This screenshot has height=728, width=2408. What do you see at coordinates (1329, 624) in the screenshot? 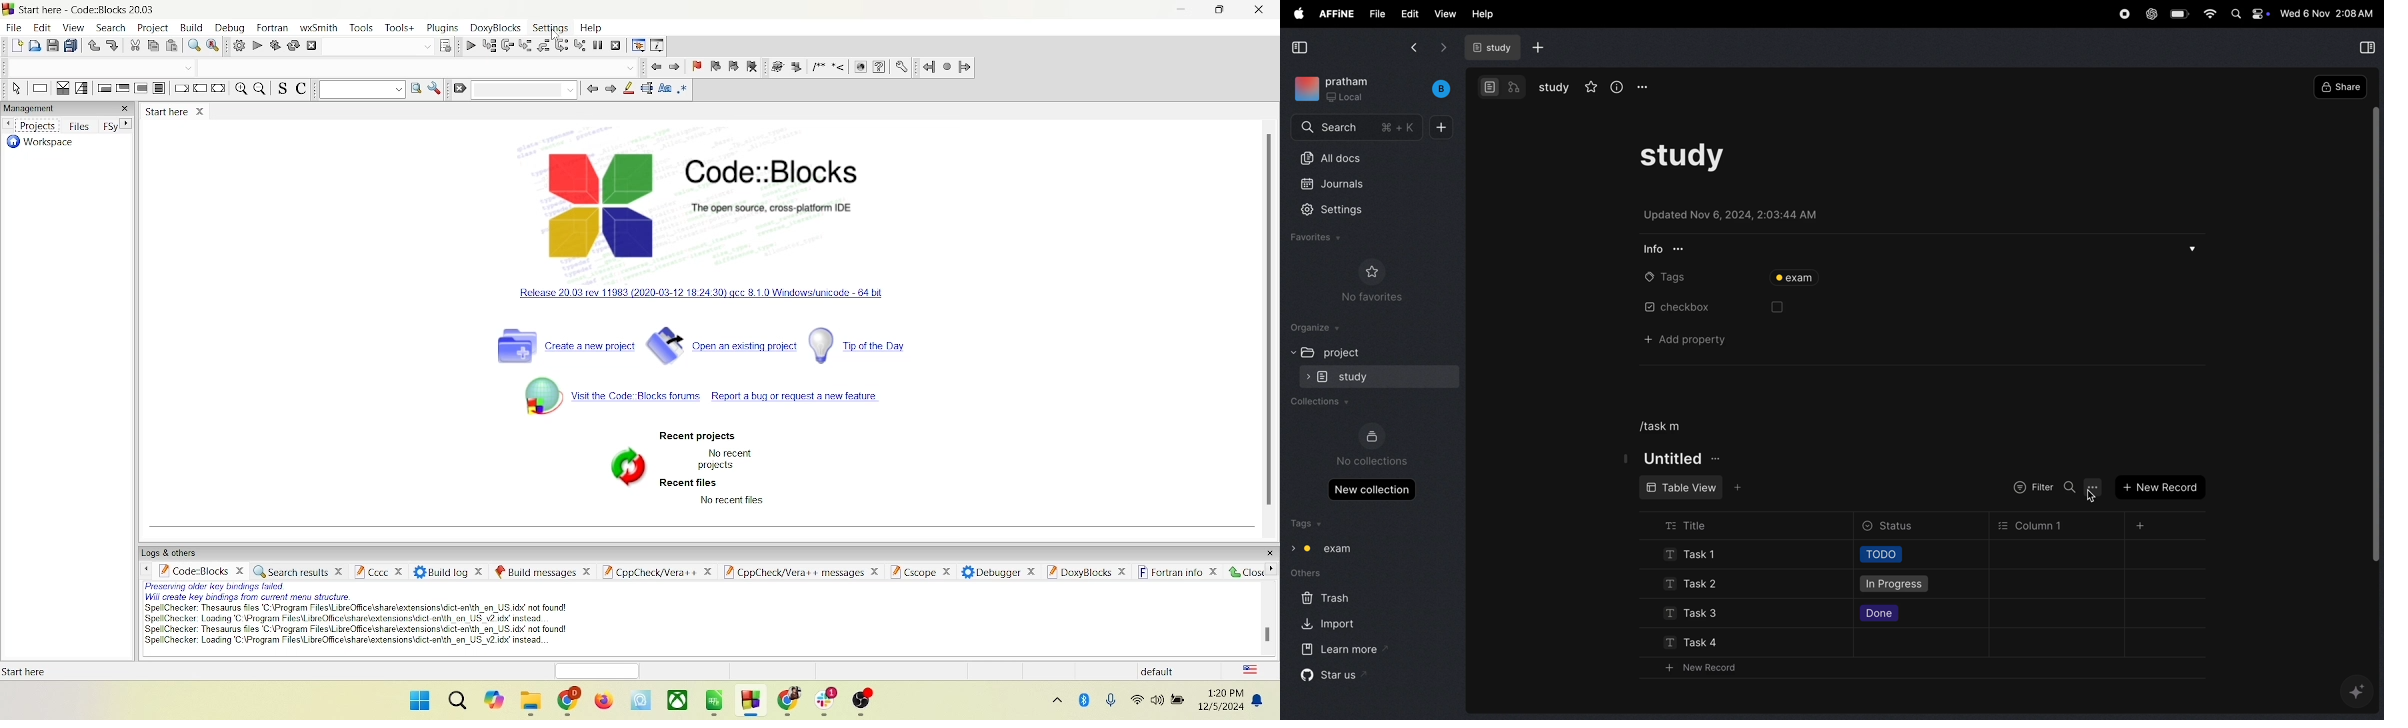
I see `import` at bounding box center [1329, 624].